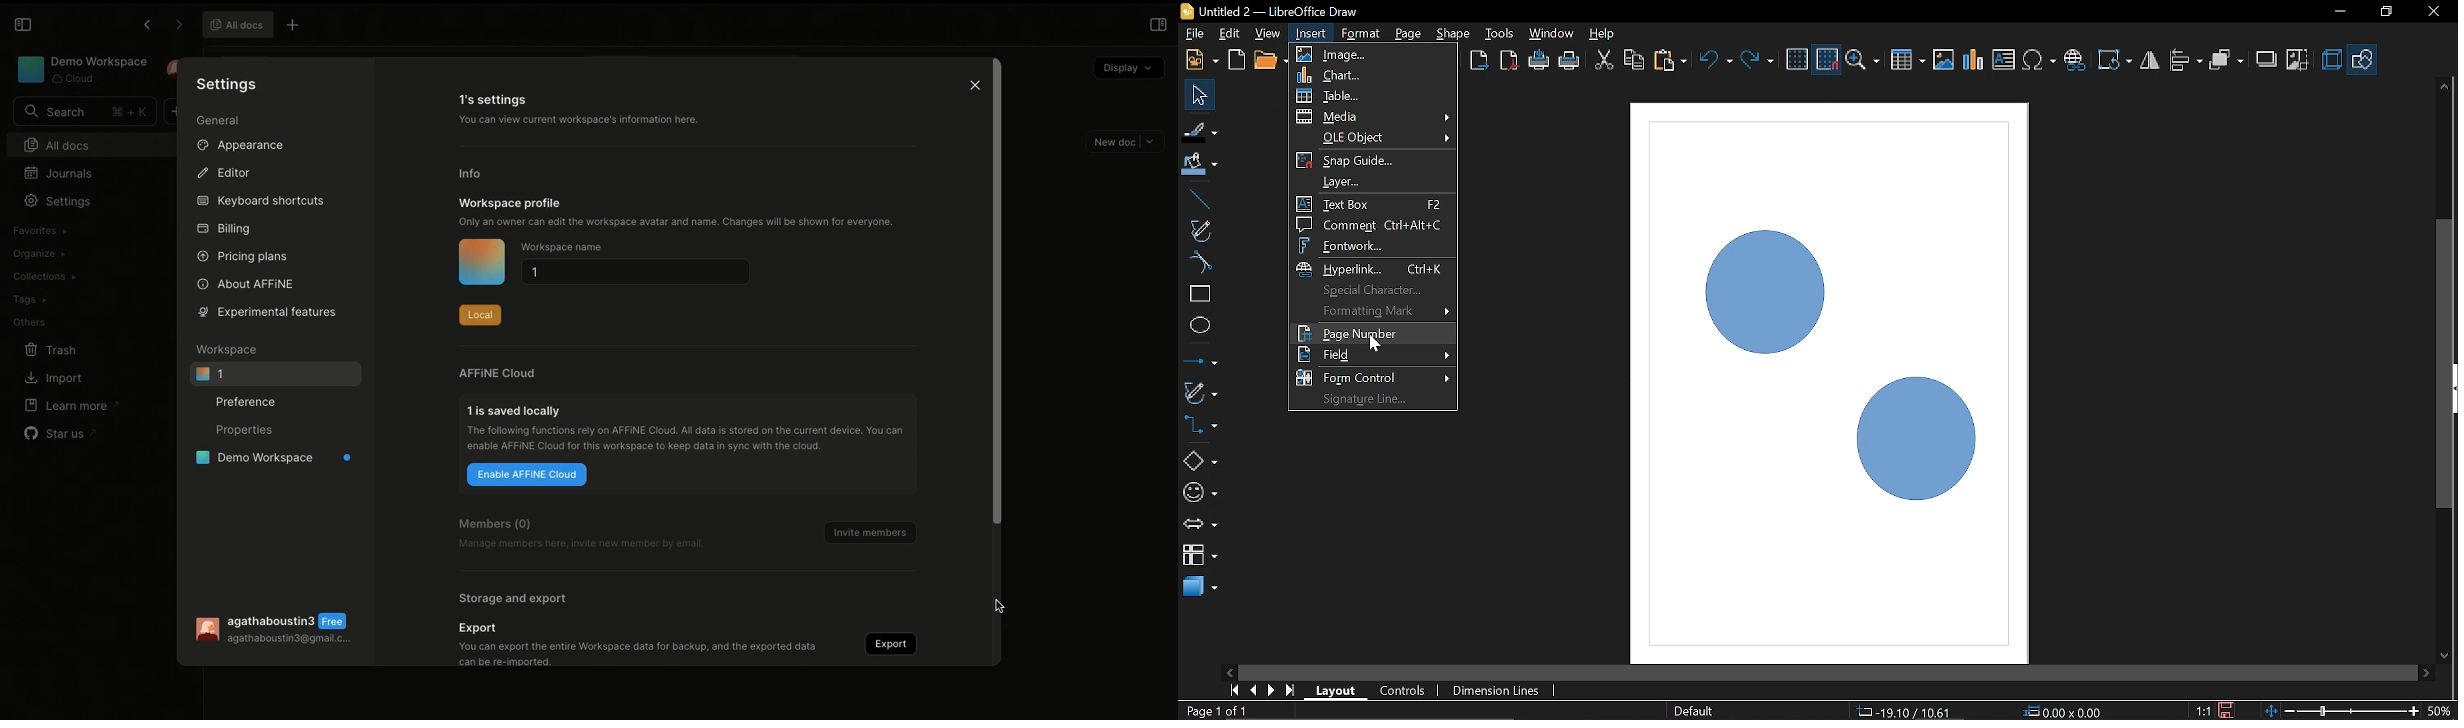 This screenshot has width=2464, height=728. I want to click on Billing, so click(225, 229).